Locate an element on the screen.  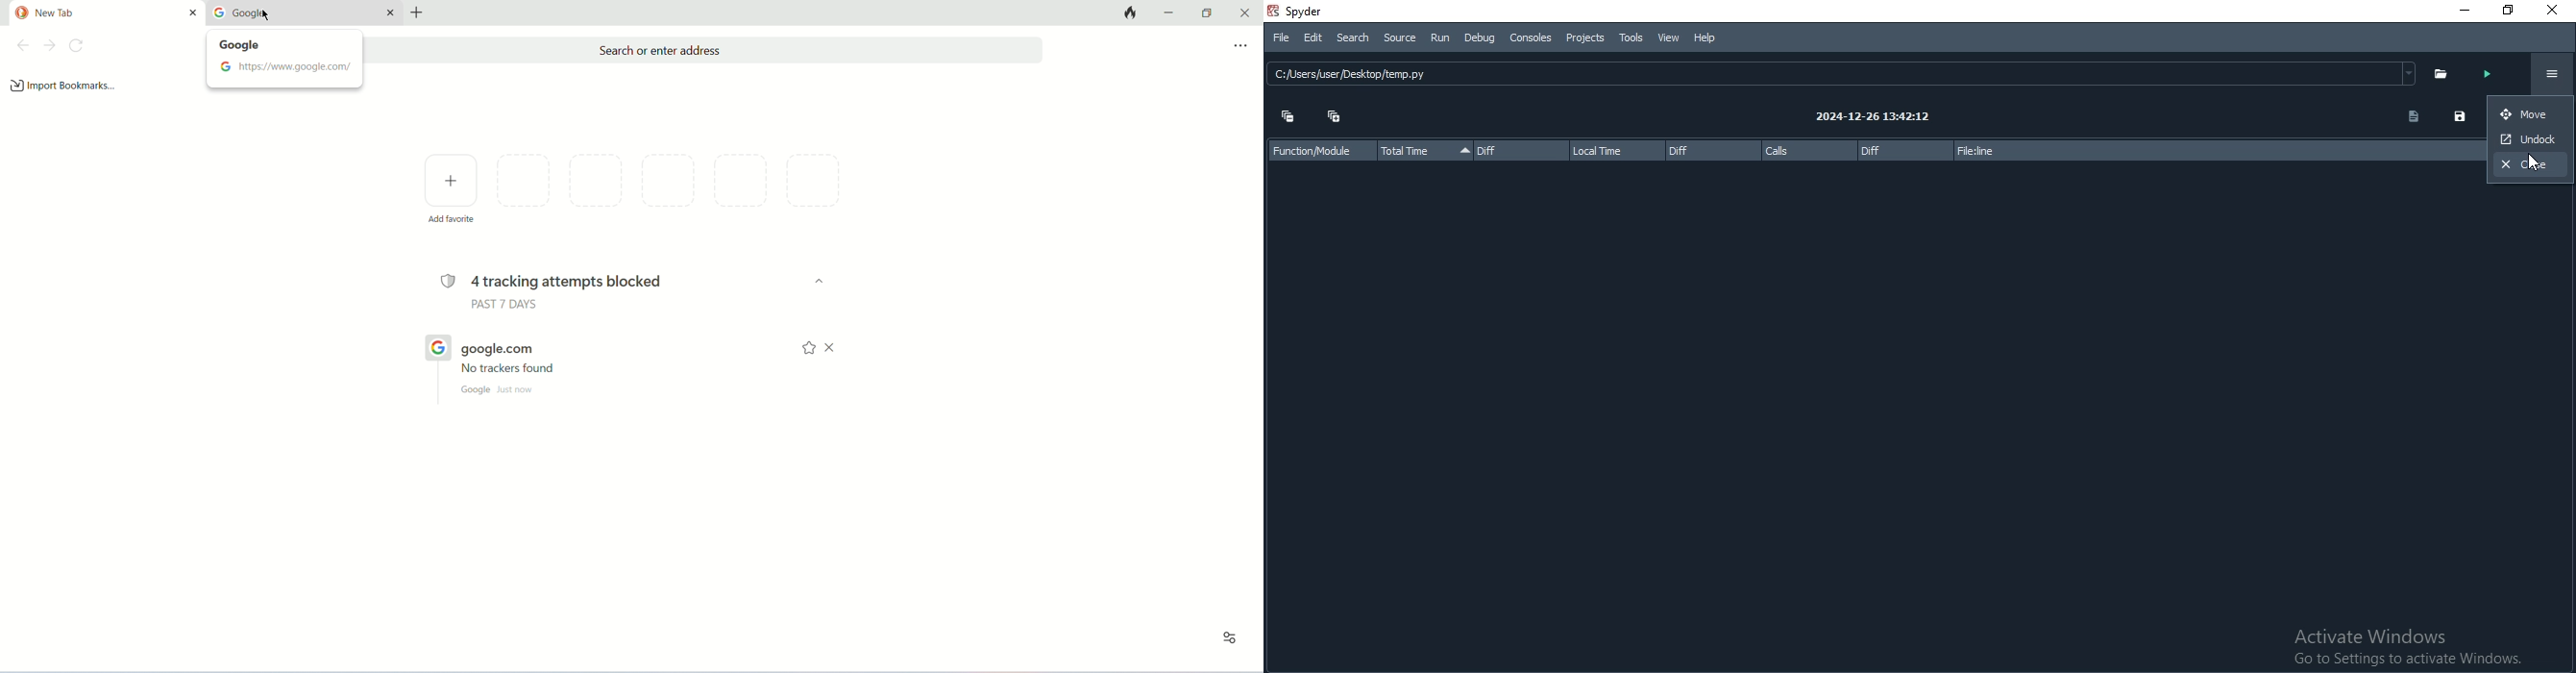
expand is located at coordinates (1337, 116).